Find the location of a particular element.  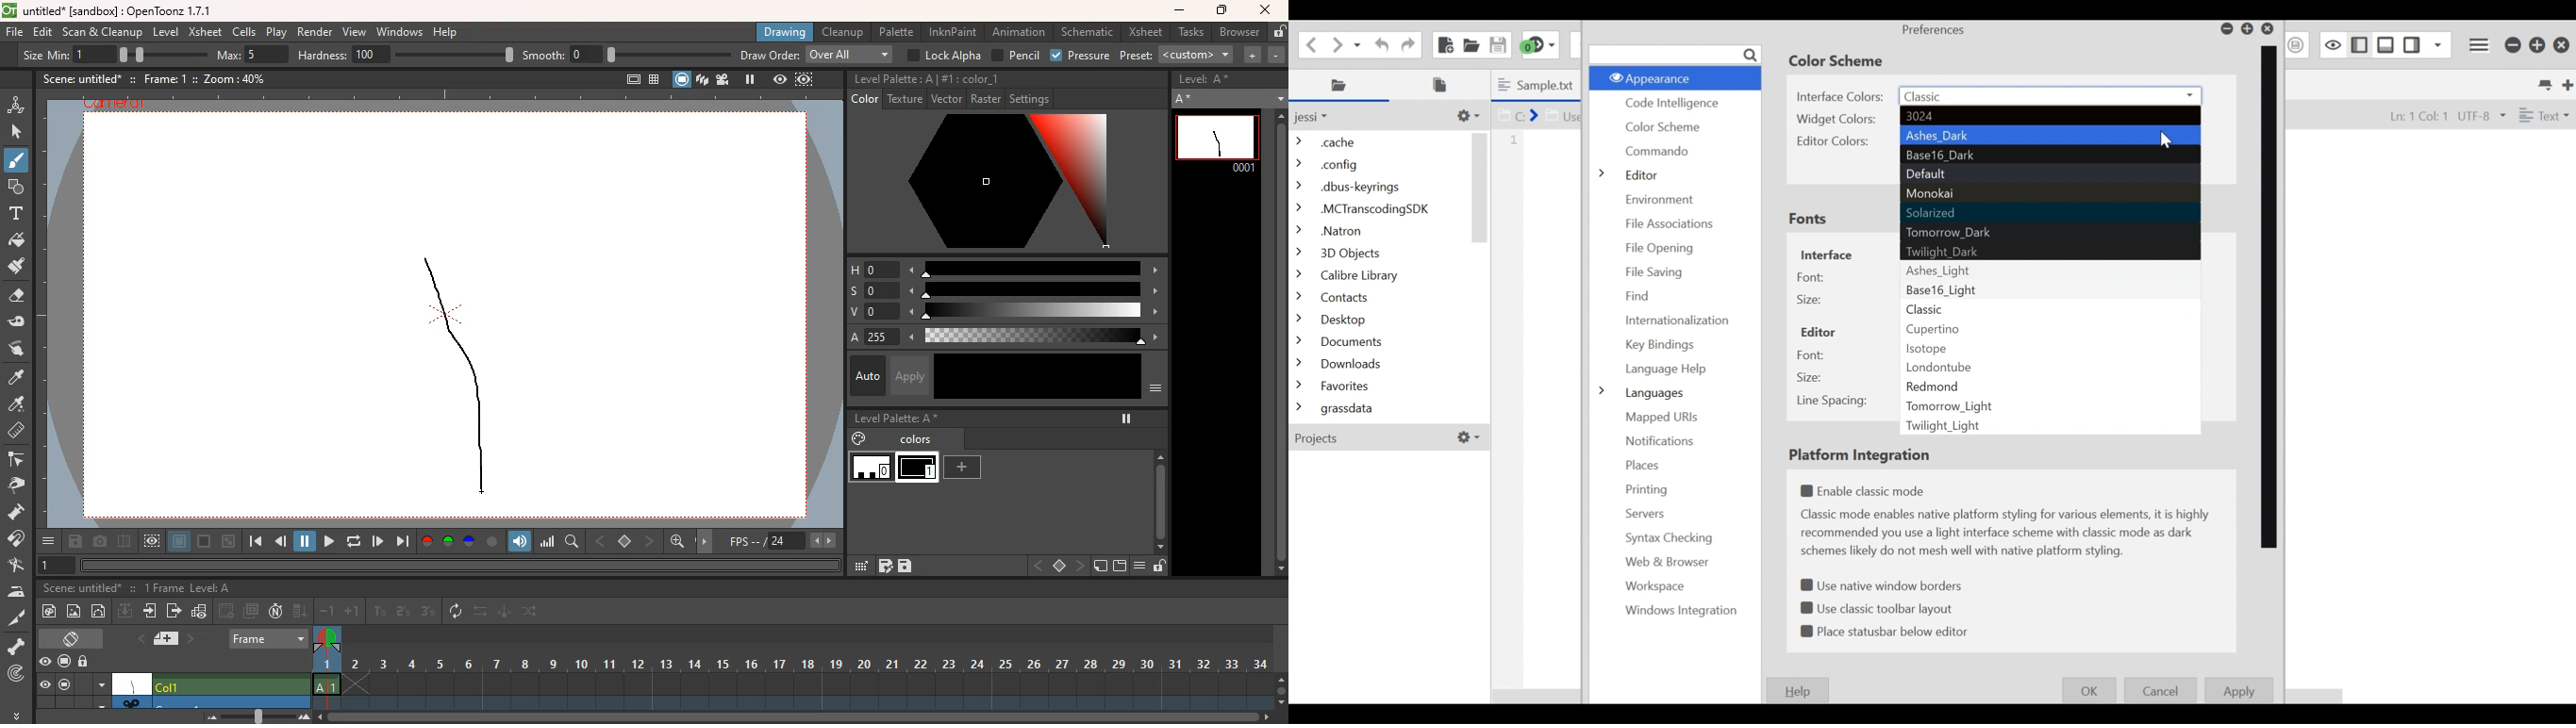

a is located at coordinates (856, 337).